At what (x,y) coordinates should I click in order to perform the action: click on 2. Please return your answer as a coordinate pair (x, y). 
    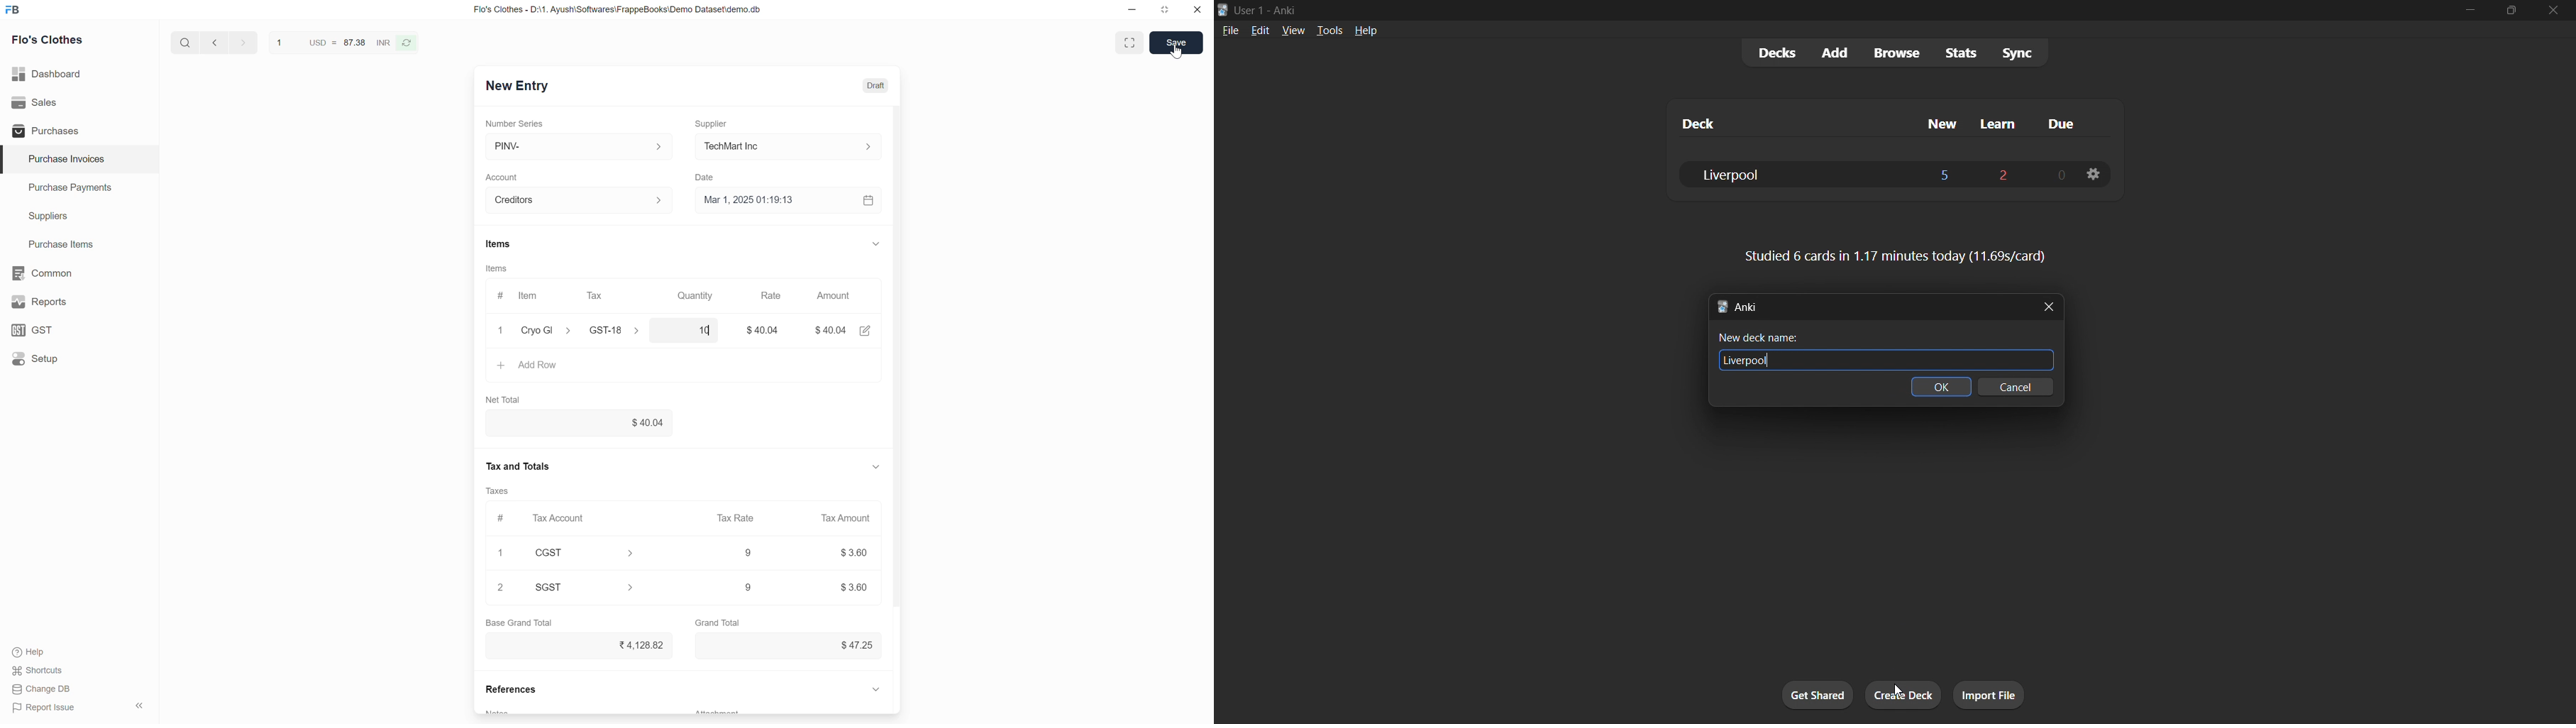
    Looking at the image, I should click on (501, 588).